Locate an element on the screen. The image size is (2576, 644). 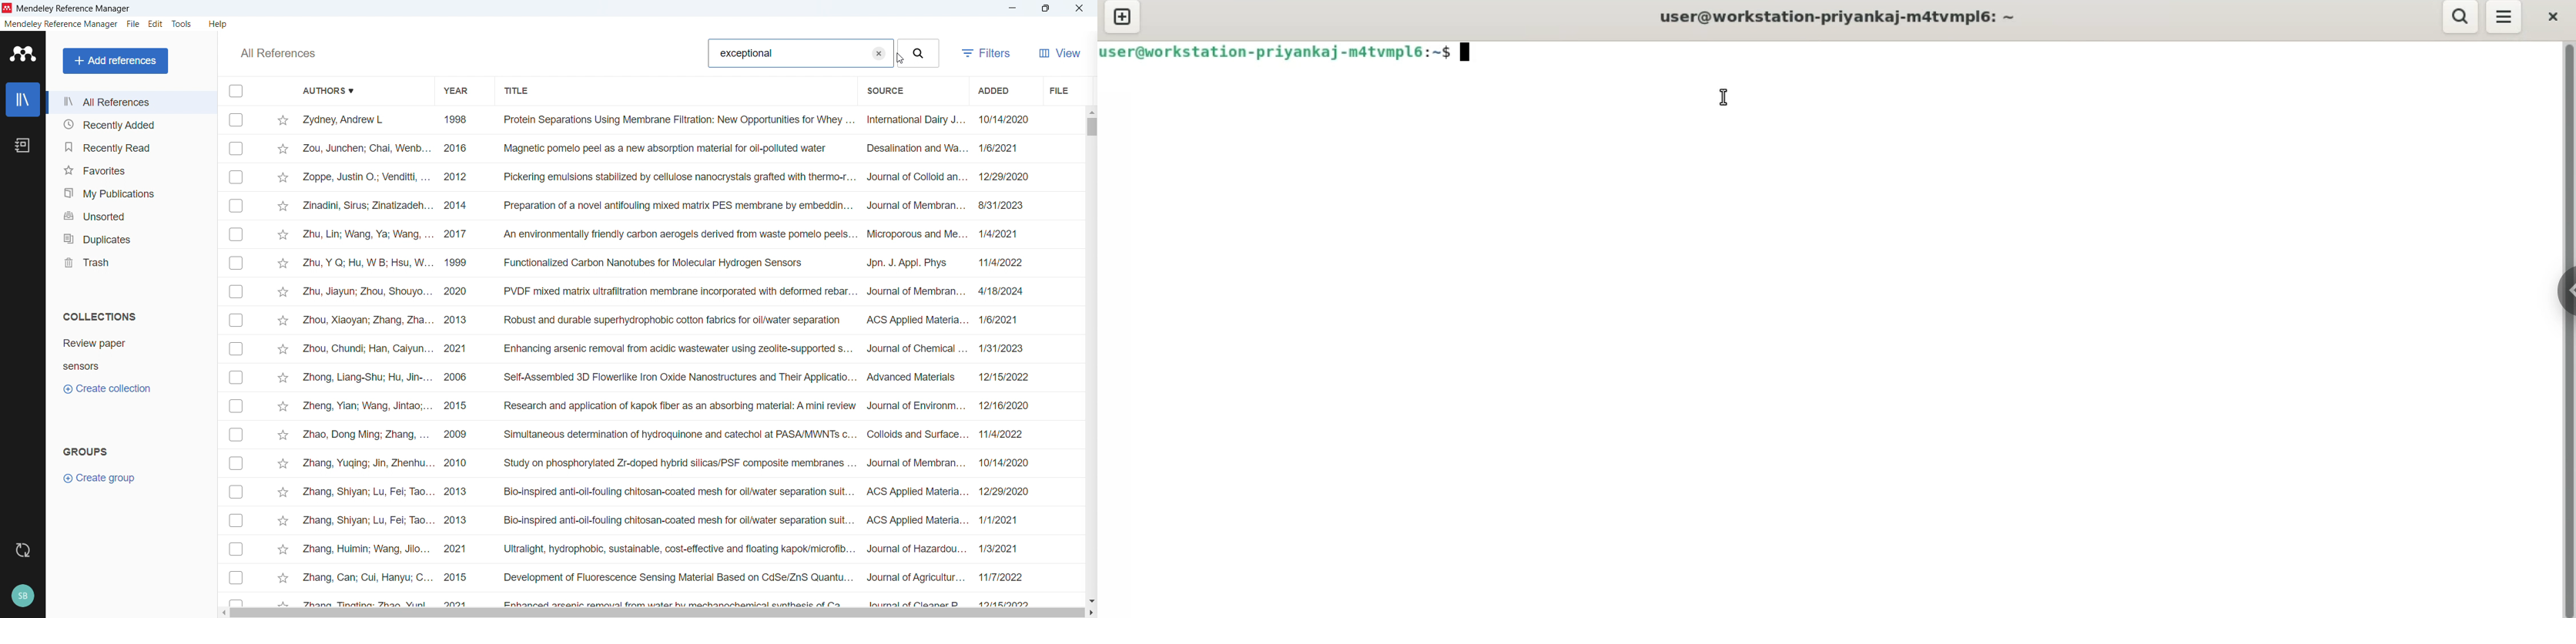
Authors of individual entries  is located at coordinates (368, 358).